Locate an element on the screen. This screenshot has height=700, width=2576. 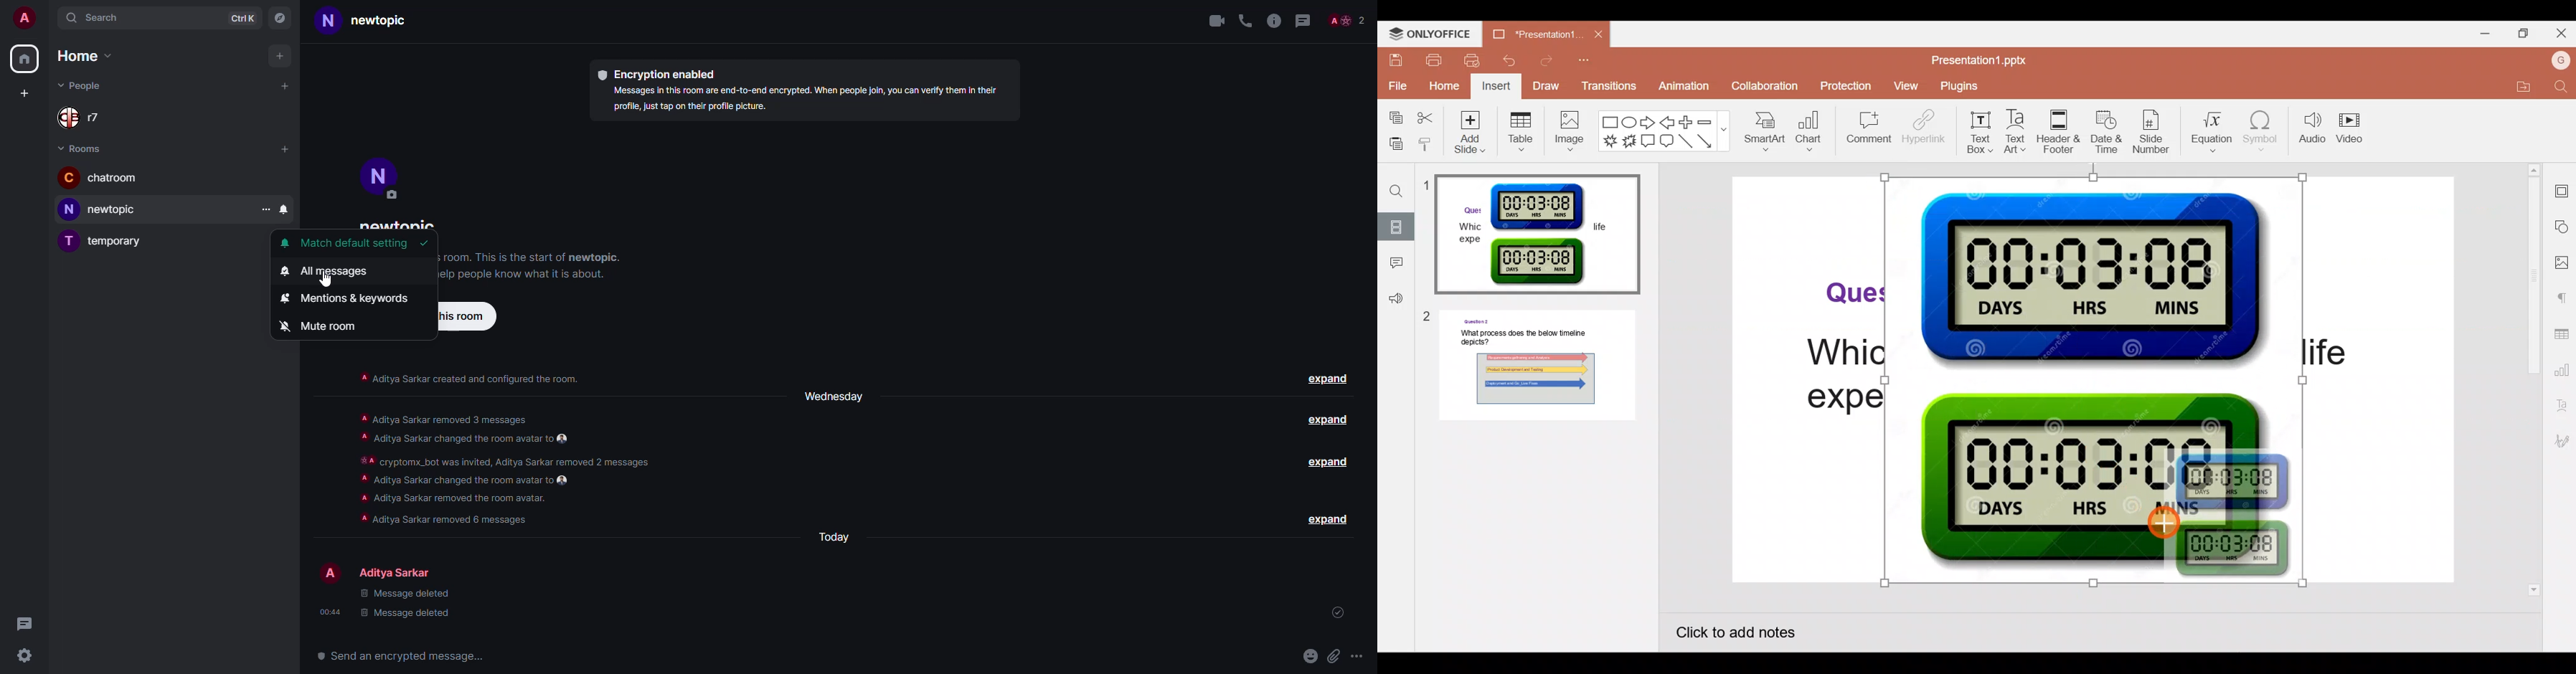
Text Art is located at coordinates (2017, 132).